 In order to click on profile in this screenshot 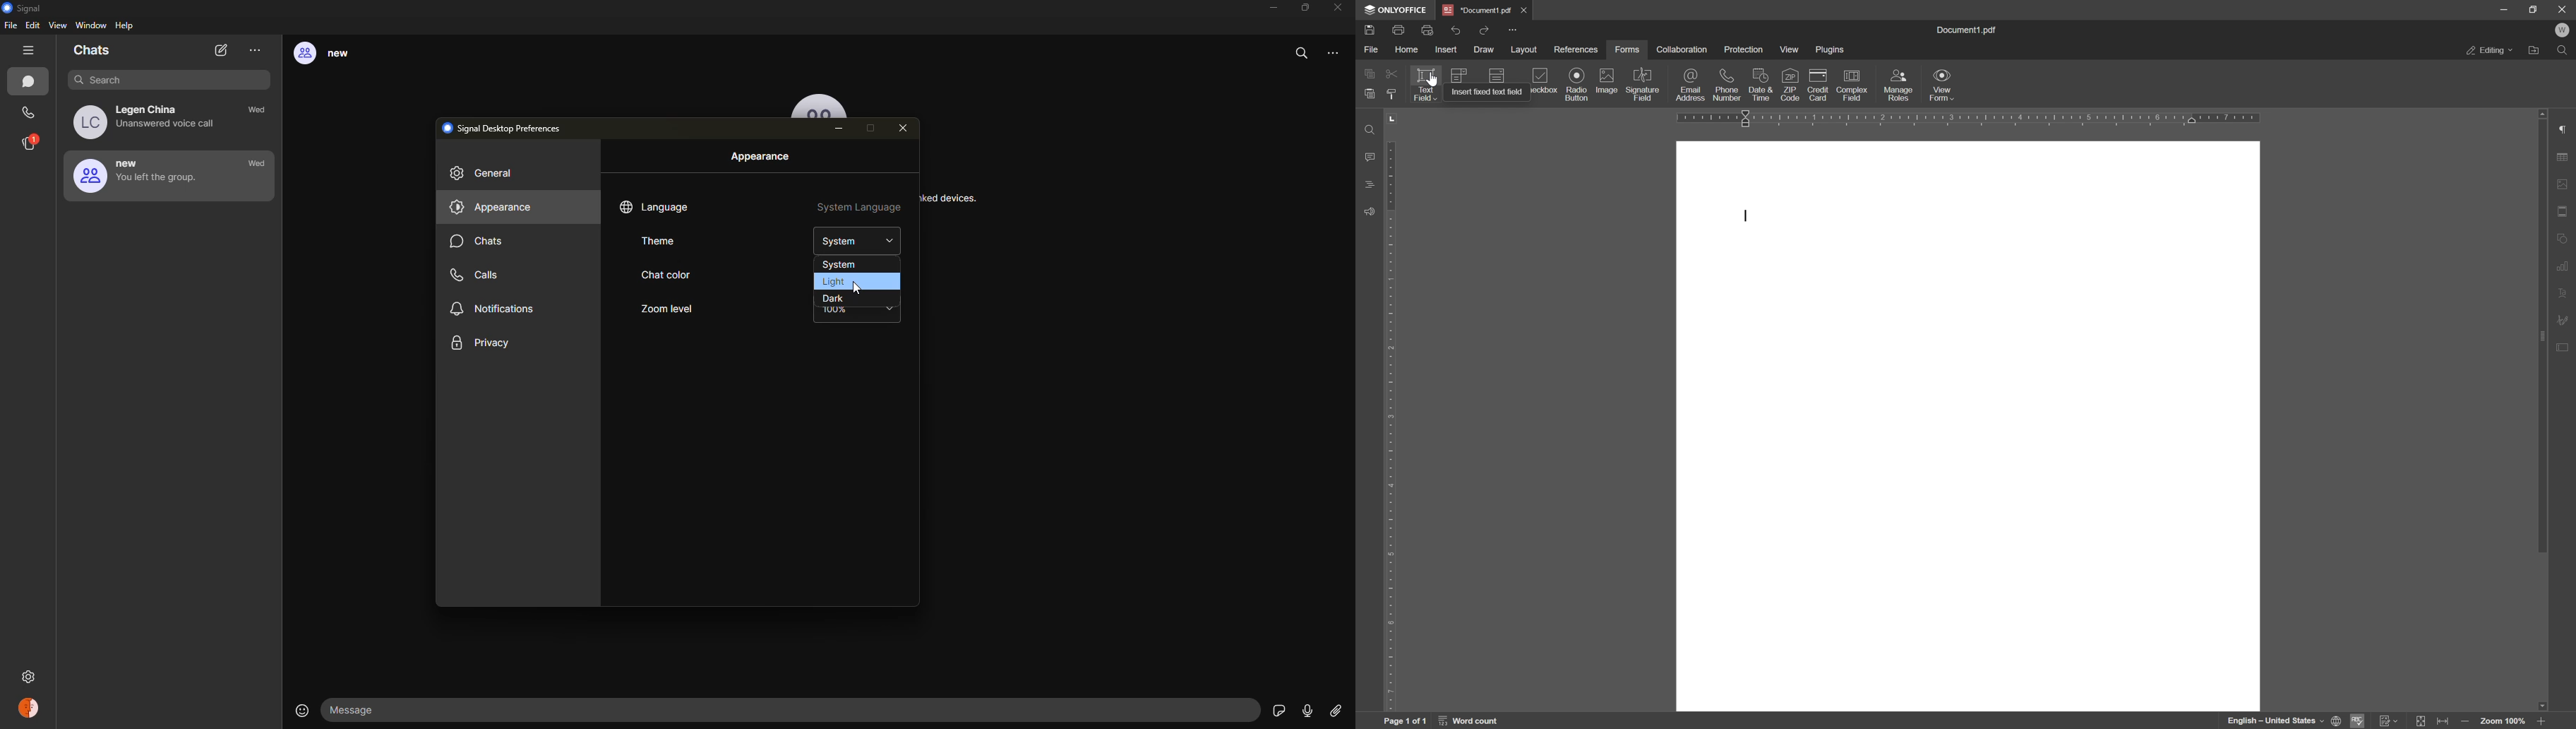, I will do `click(30, 710)`.